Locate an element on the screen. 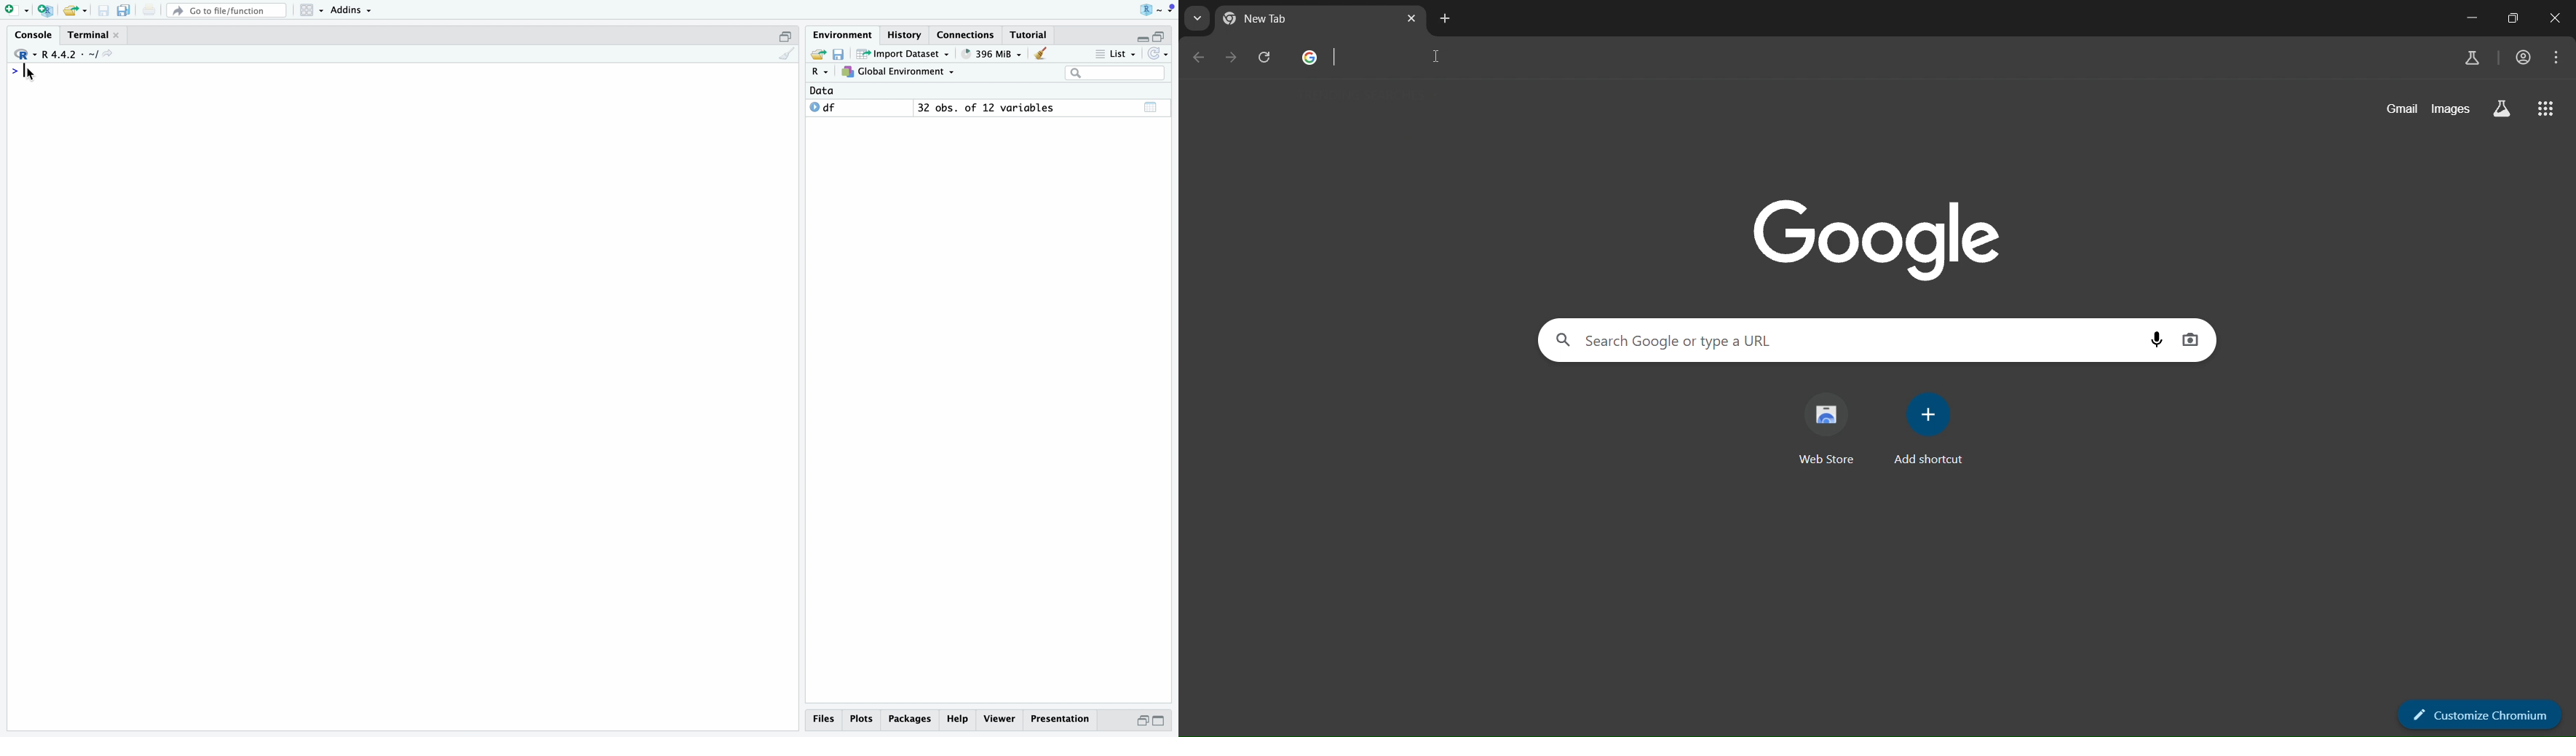  Collapse/expand is located at coordinates (1143, 38).